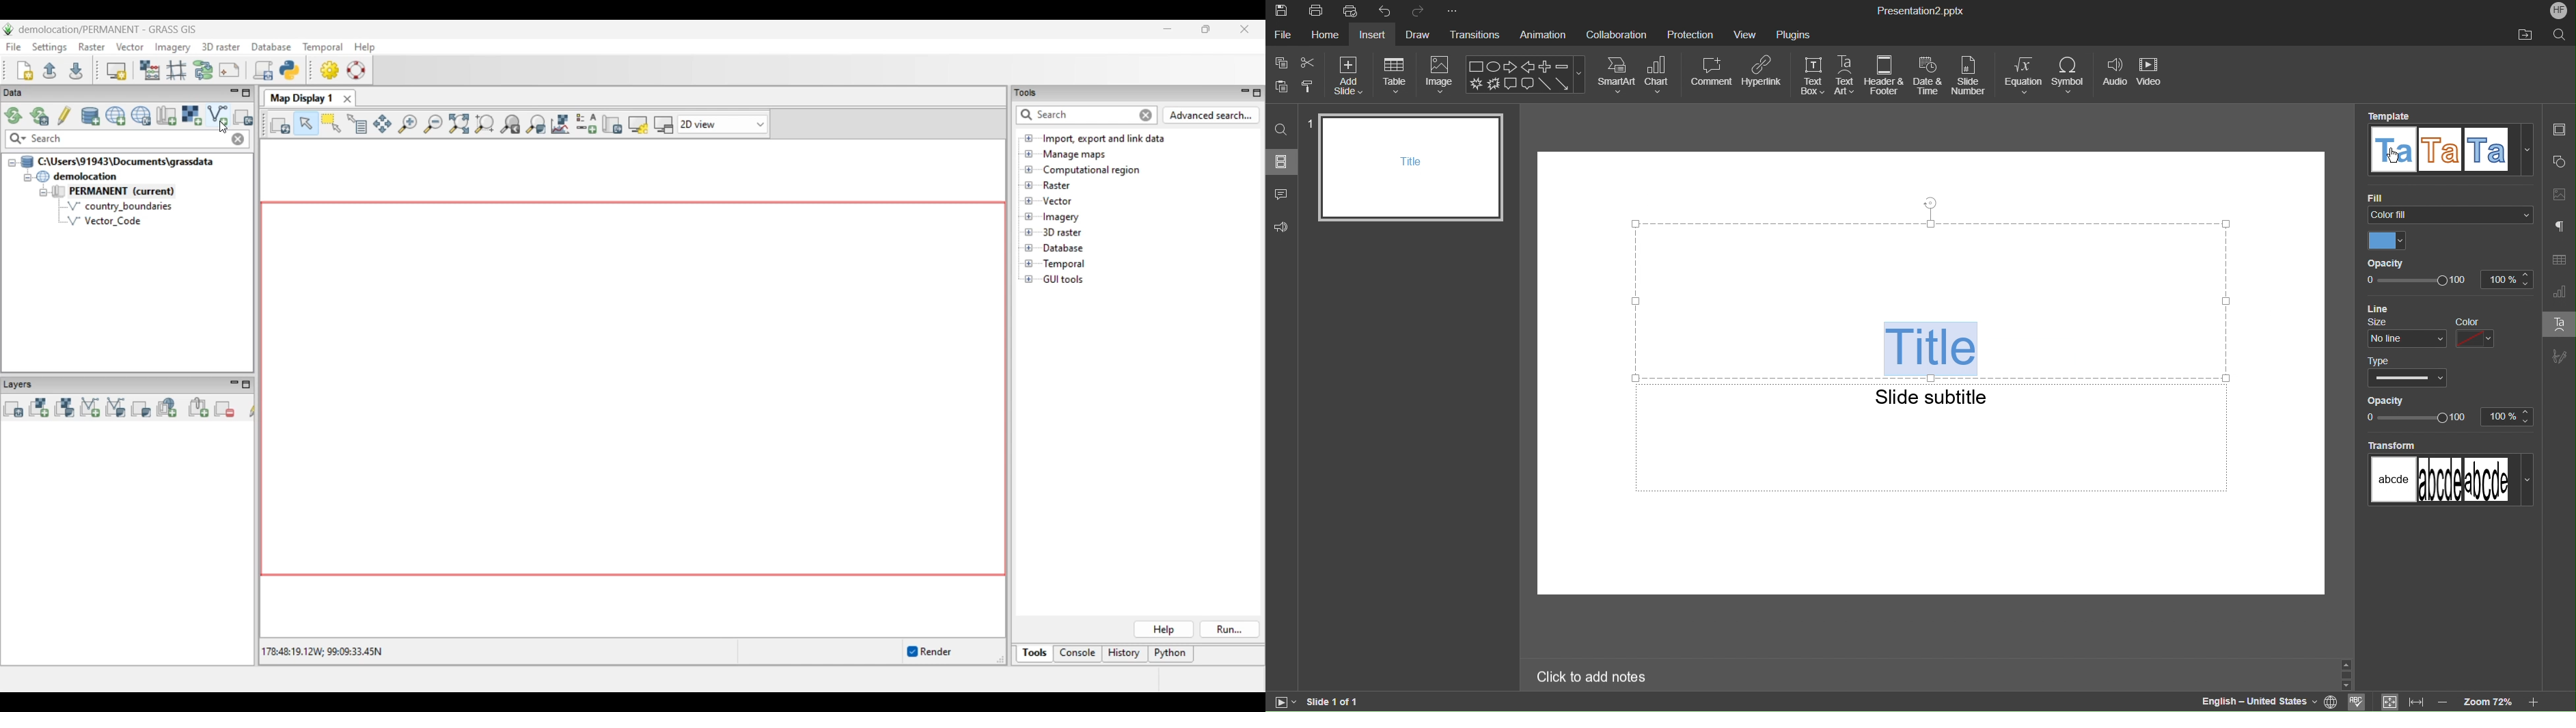 The height and width of the screenshot is (728, 2576). What do you see at coordinates (2559, 36) in the screenshot?
I see `Search` at bounding box center [2559, 36].